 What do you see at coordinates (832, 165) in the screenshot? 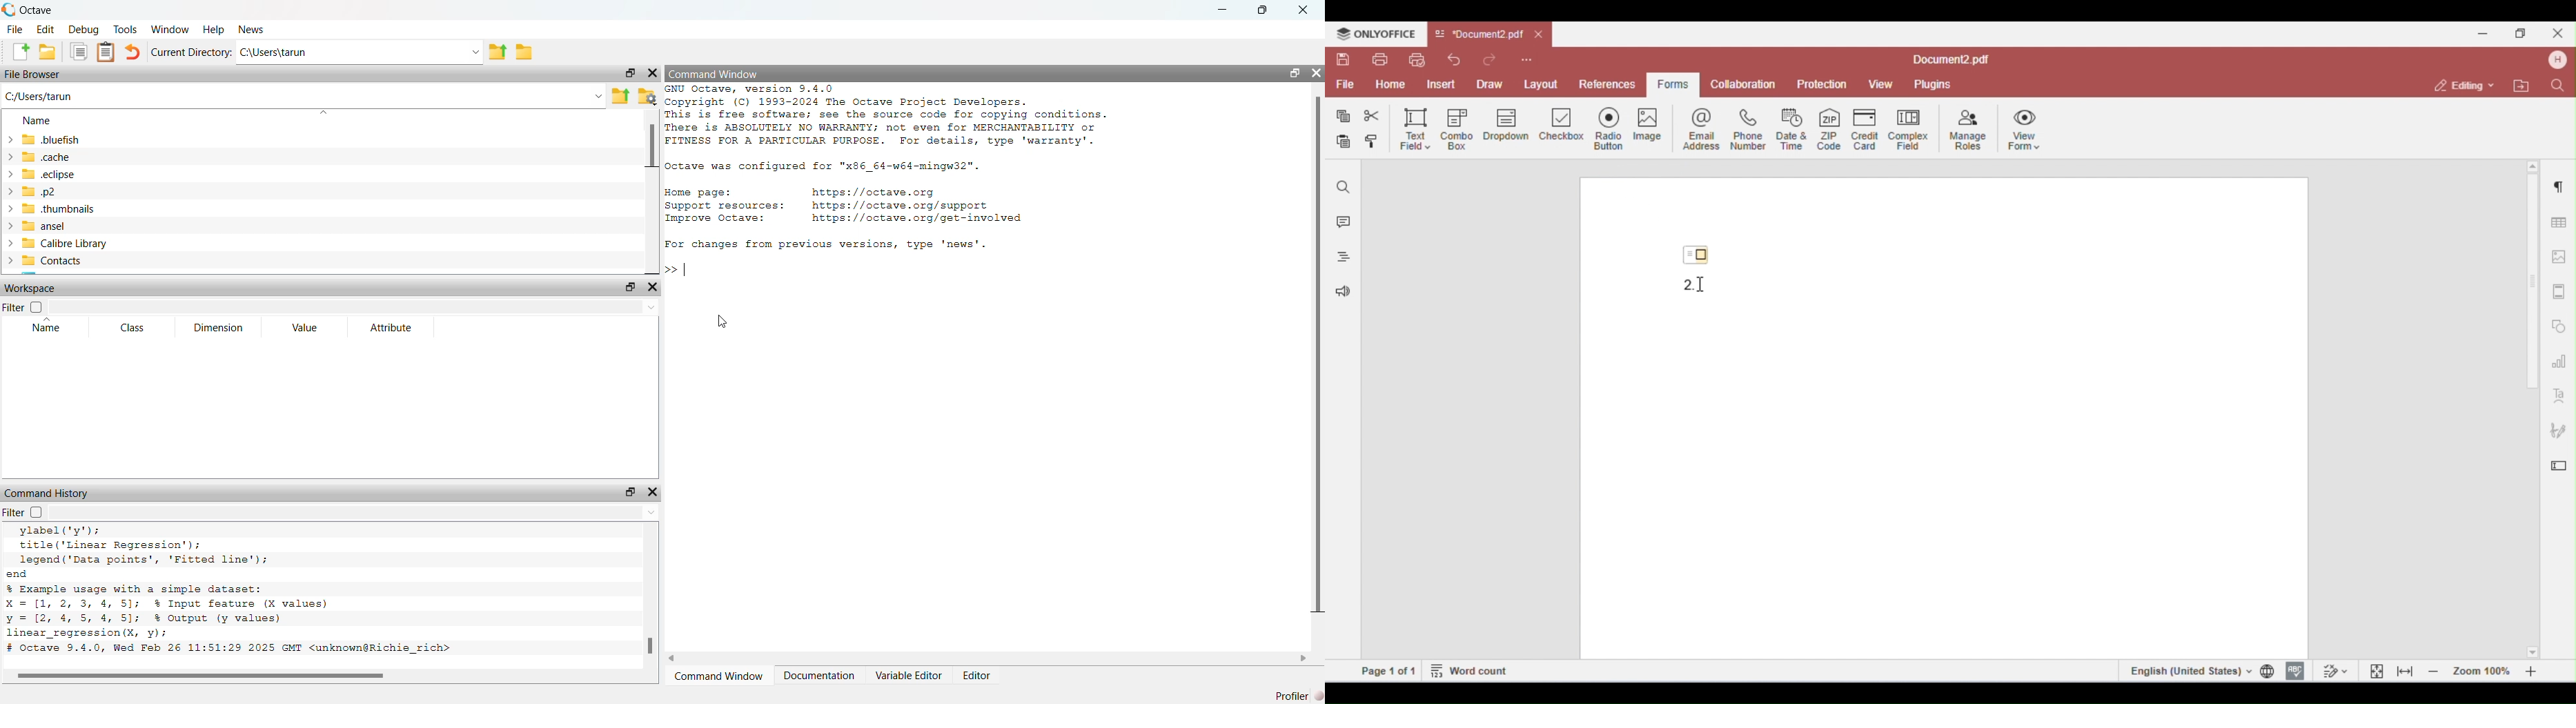
I see `octave configuration` at bounding box center [832, 165].